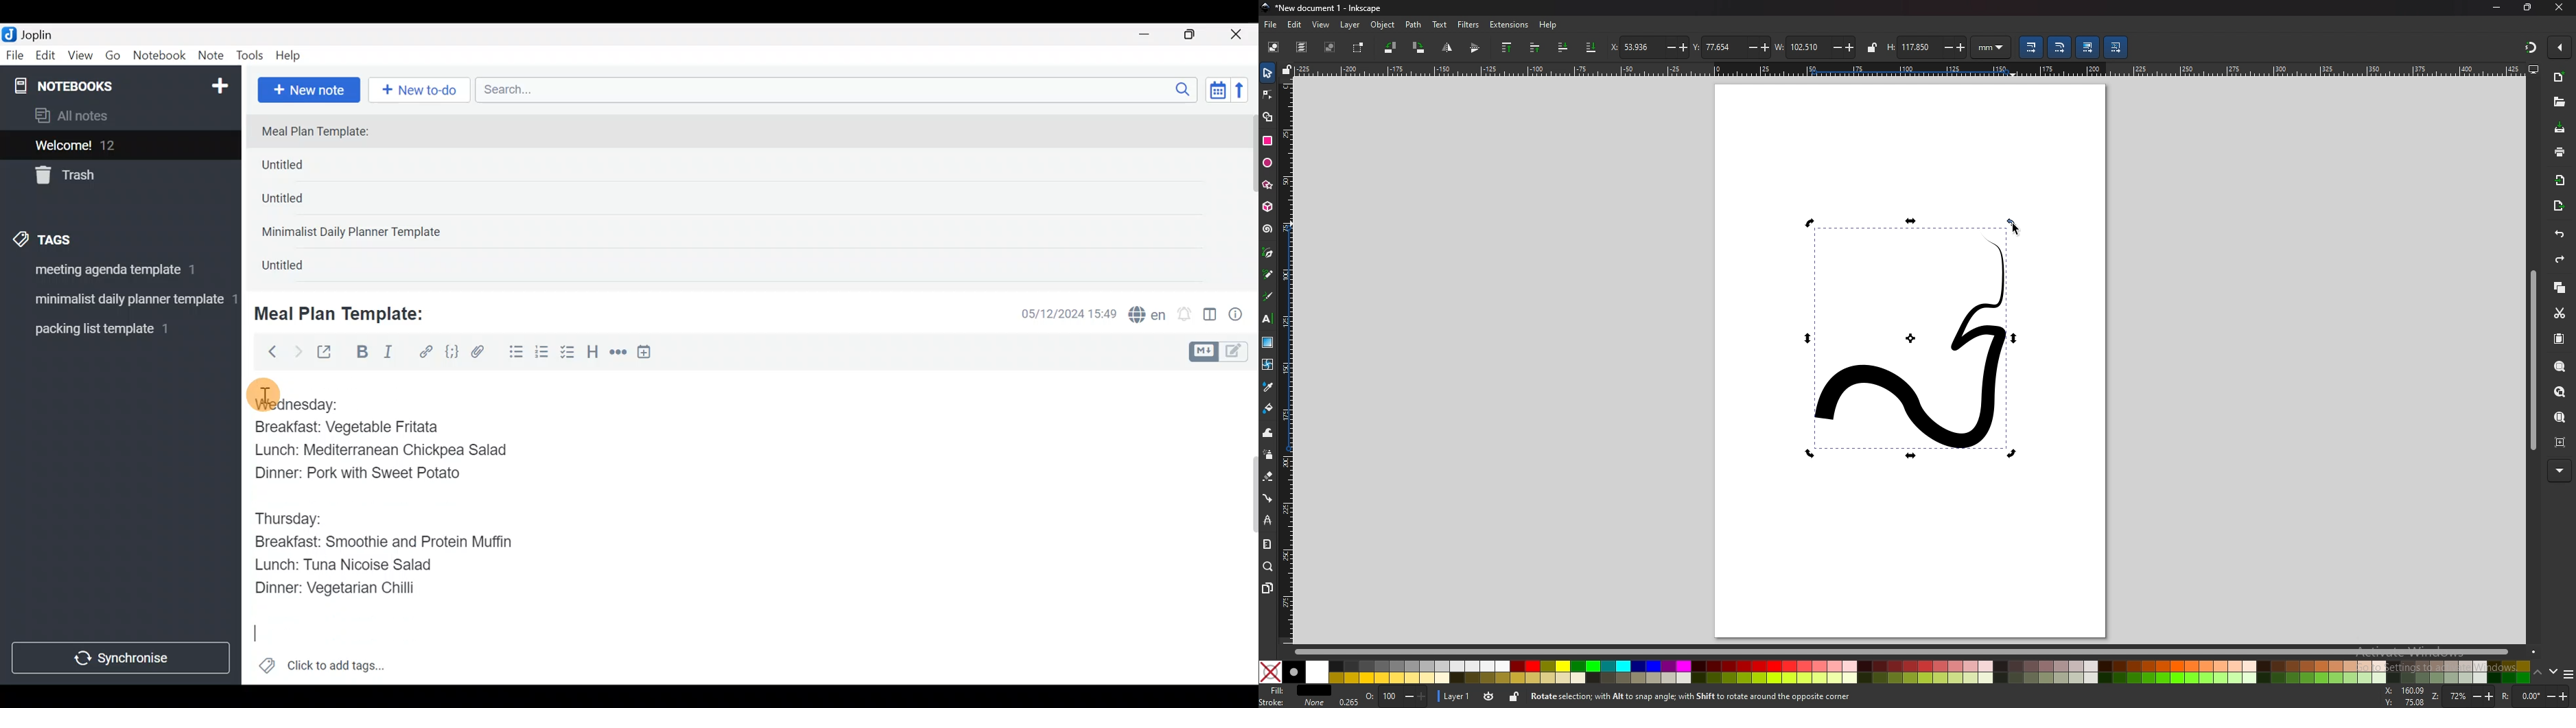  I want to click on Note properties, so click(1242, 315).